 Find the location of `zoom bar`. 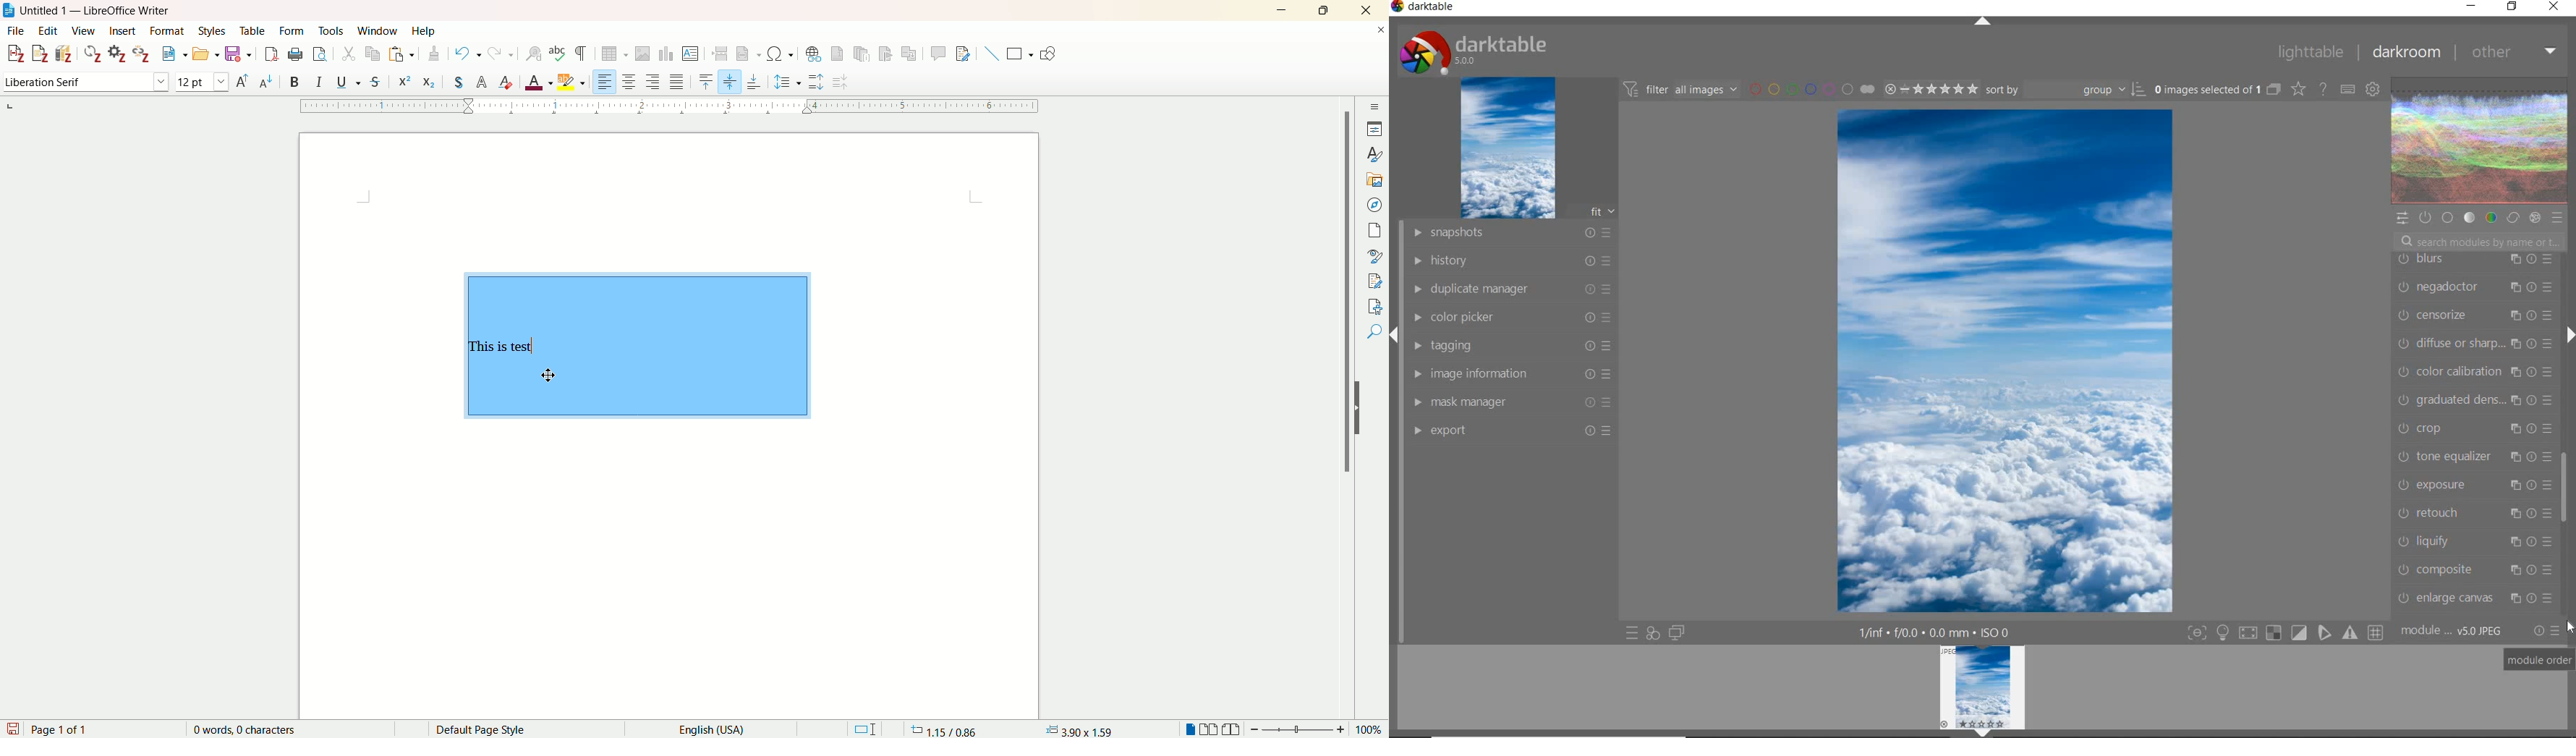

zoom bar is located at coordinates (1301, 729).